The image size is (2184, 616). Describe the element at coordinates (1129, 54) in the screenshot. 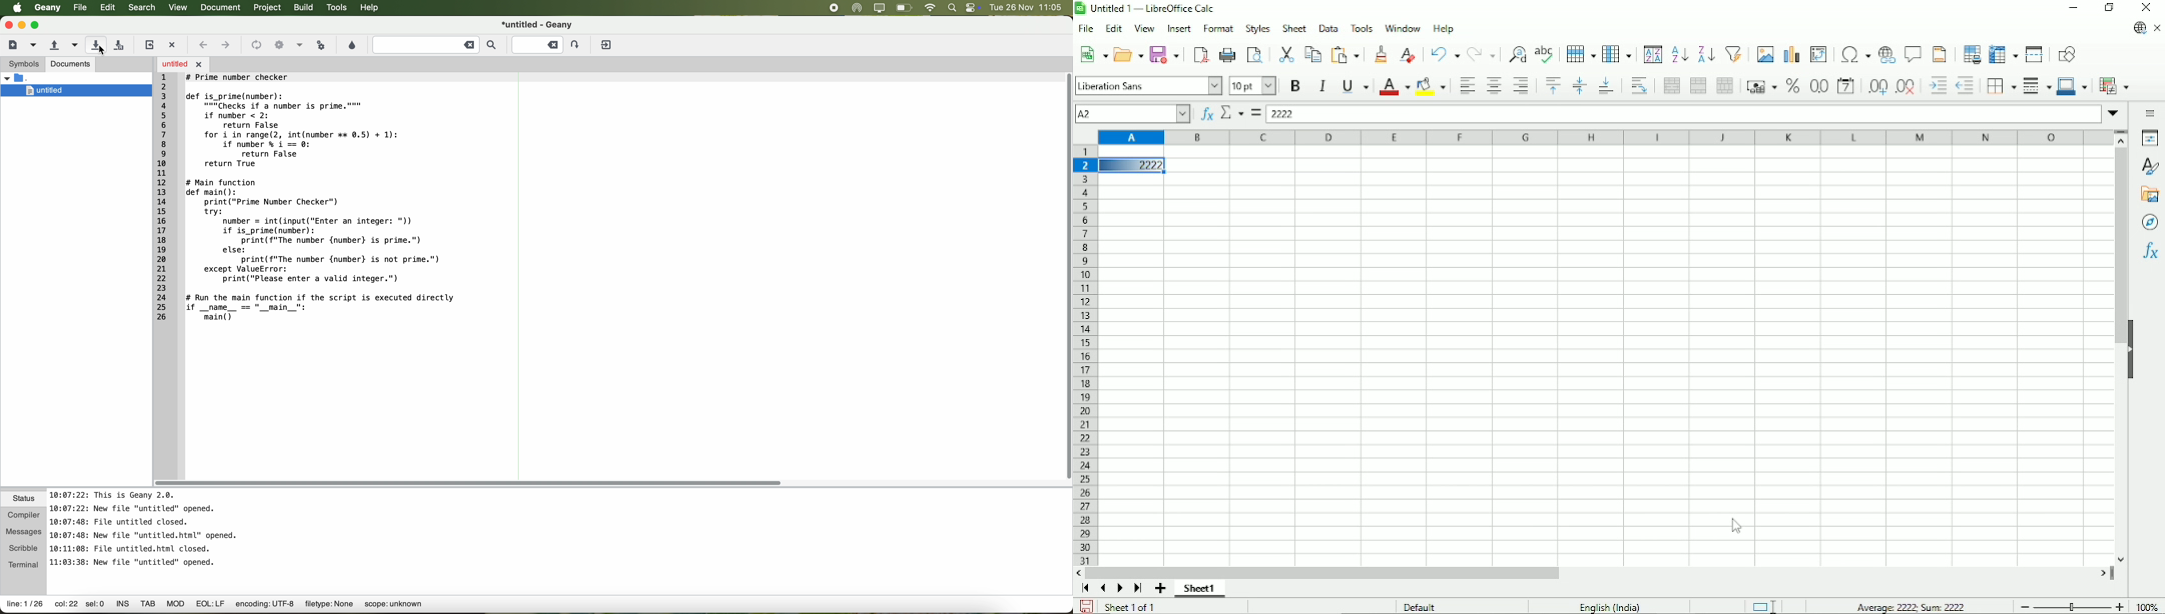

I see `Open` at that location.